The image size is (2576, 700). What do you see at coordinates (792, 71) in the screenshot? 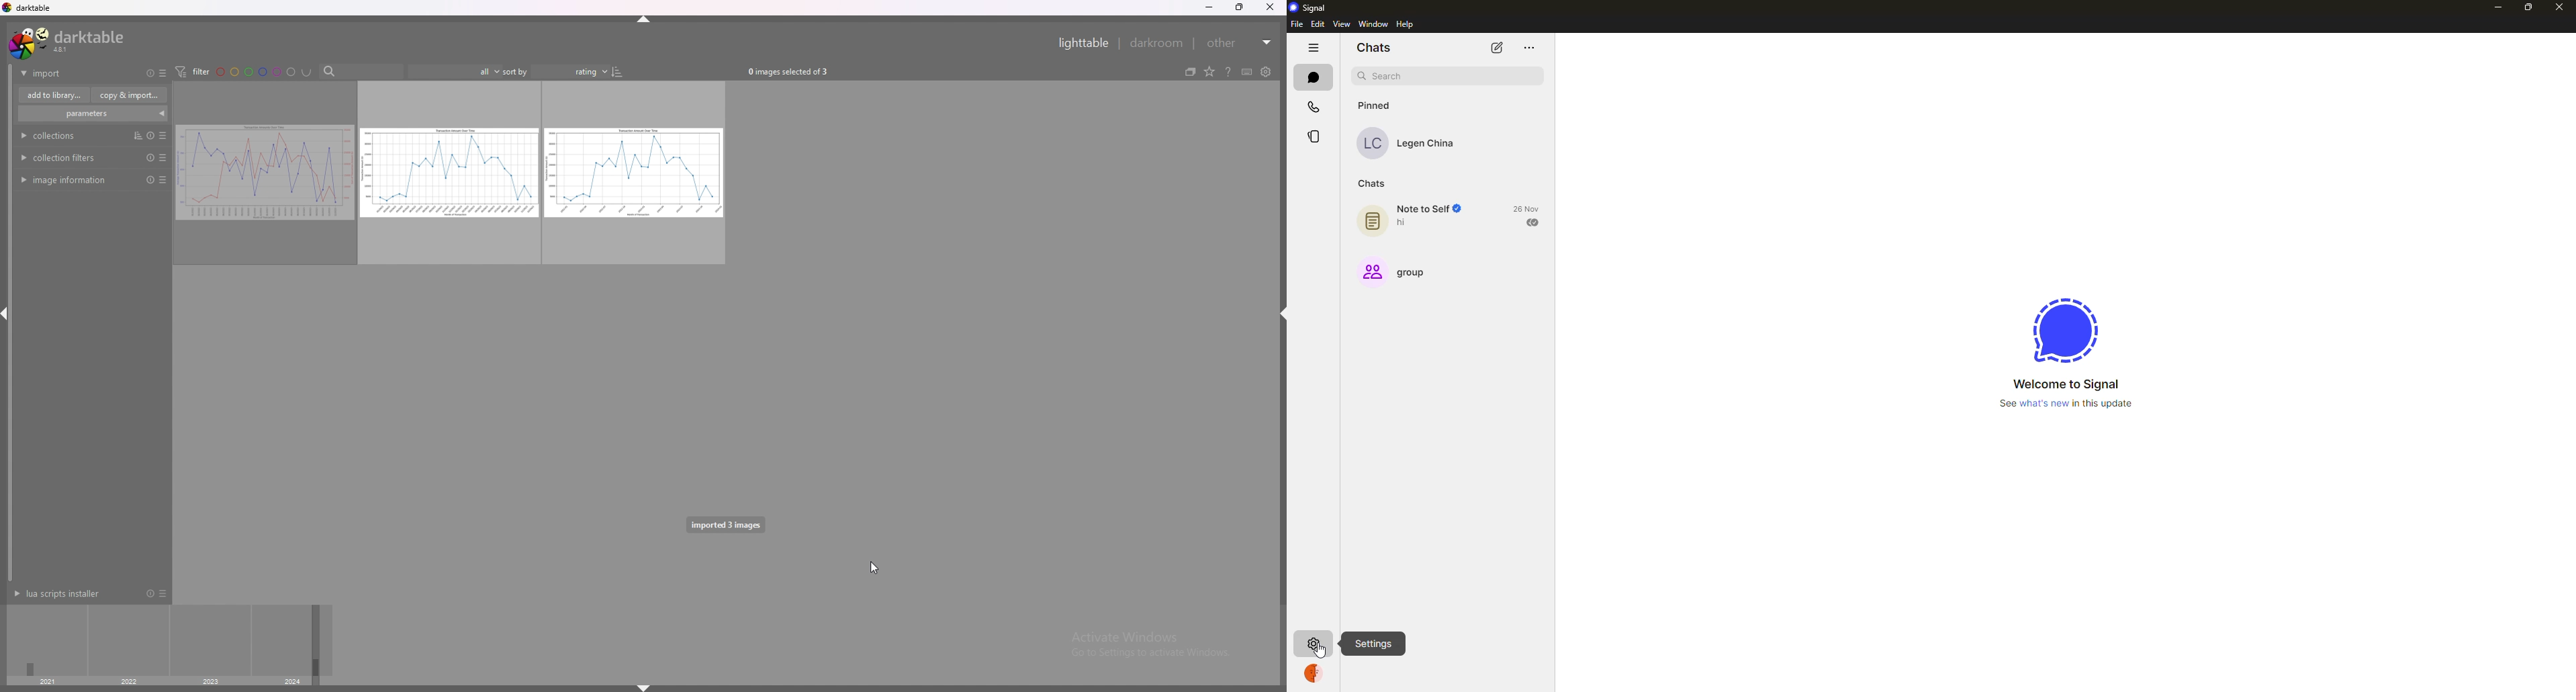
I see `0 images selected of 3` at bounding box center [792, 71].